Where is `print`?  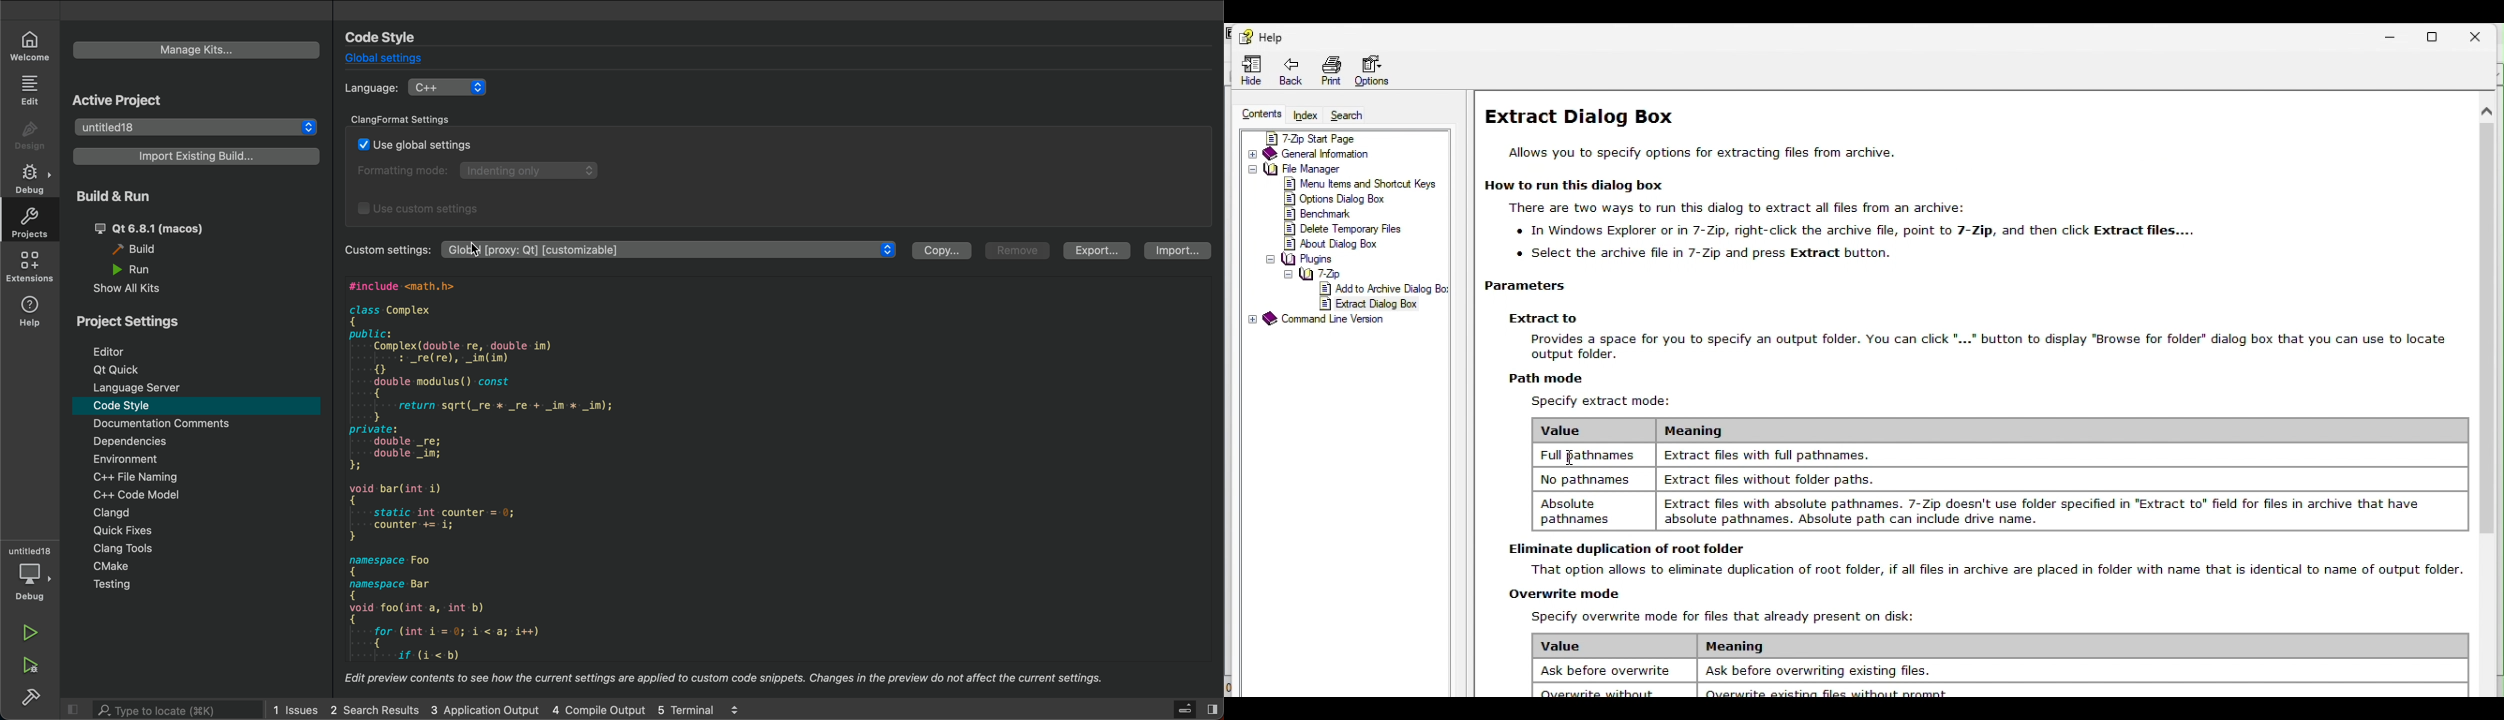
print is located at coordinates (1331, 70).